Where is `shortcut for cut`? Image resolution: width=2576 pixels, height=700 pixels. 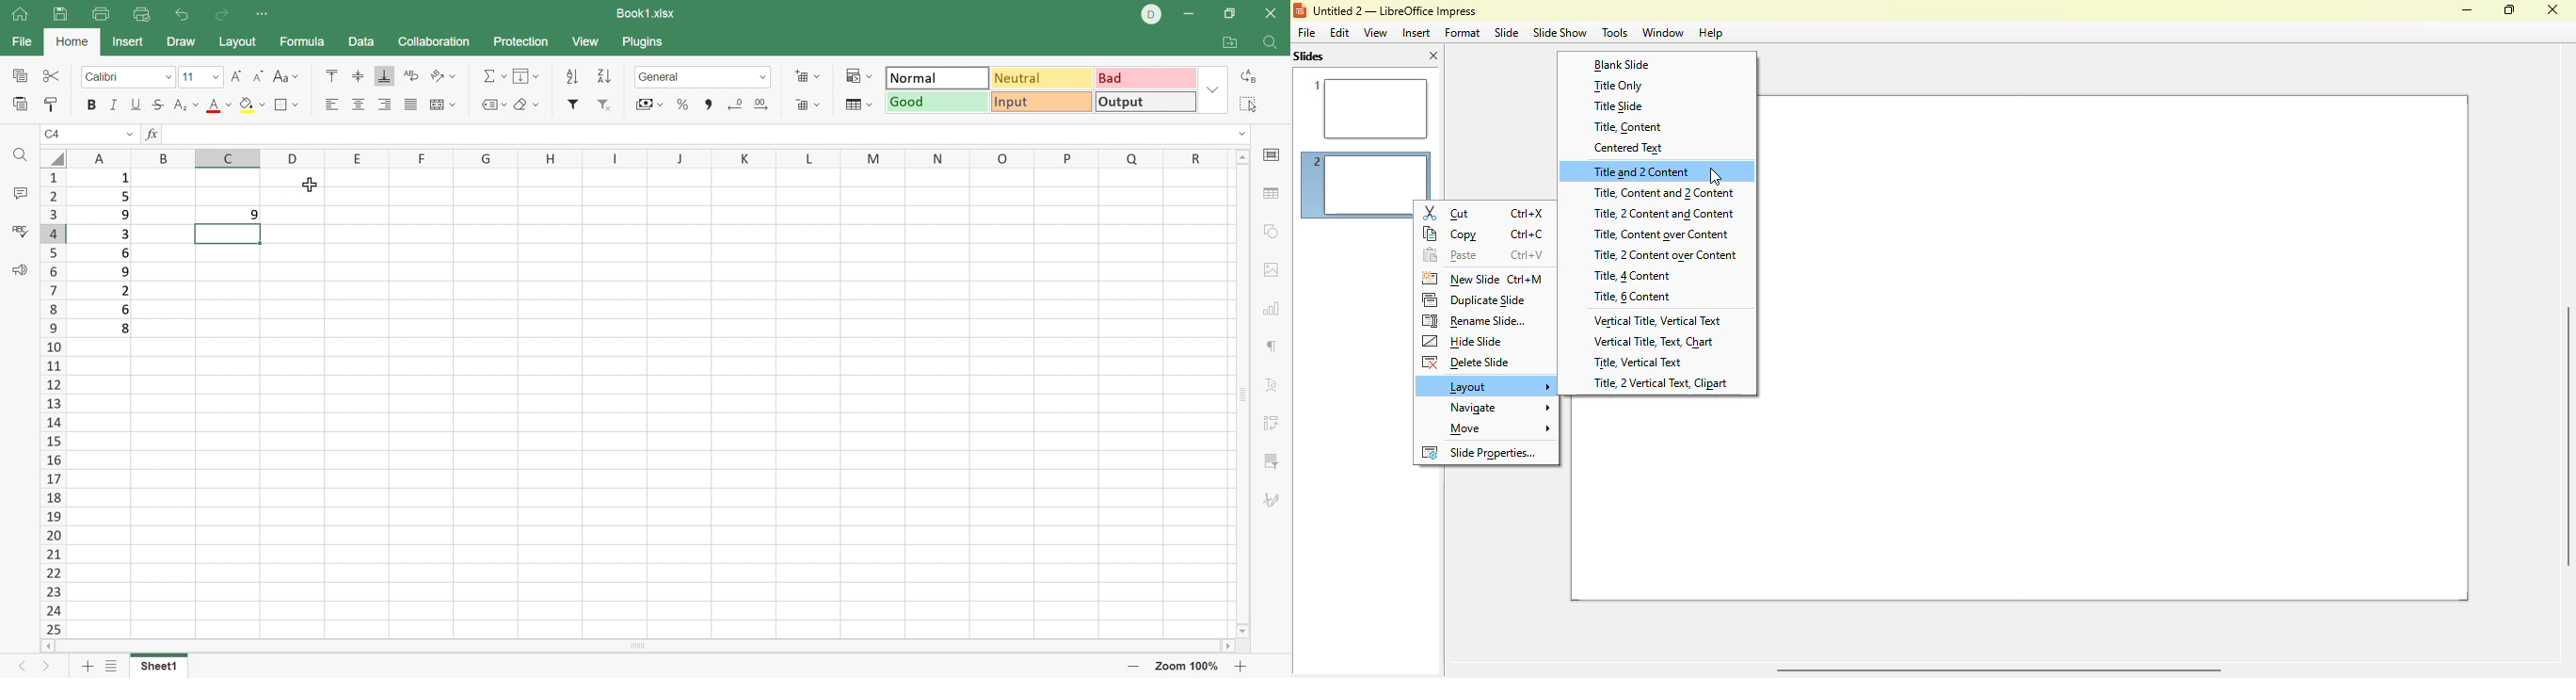 shortcut for cut is located at coordinates (1527, 215).